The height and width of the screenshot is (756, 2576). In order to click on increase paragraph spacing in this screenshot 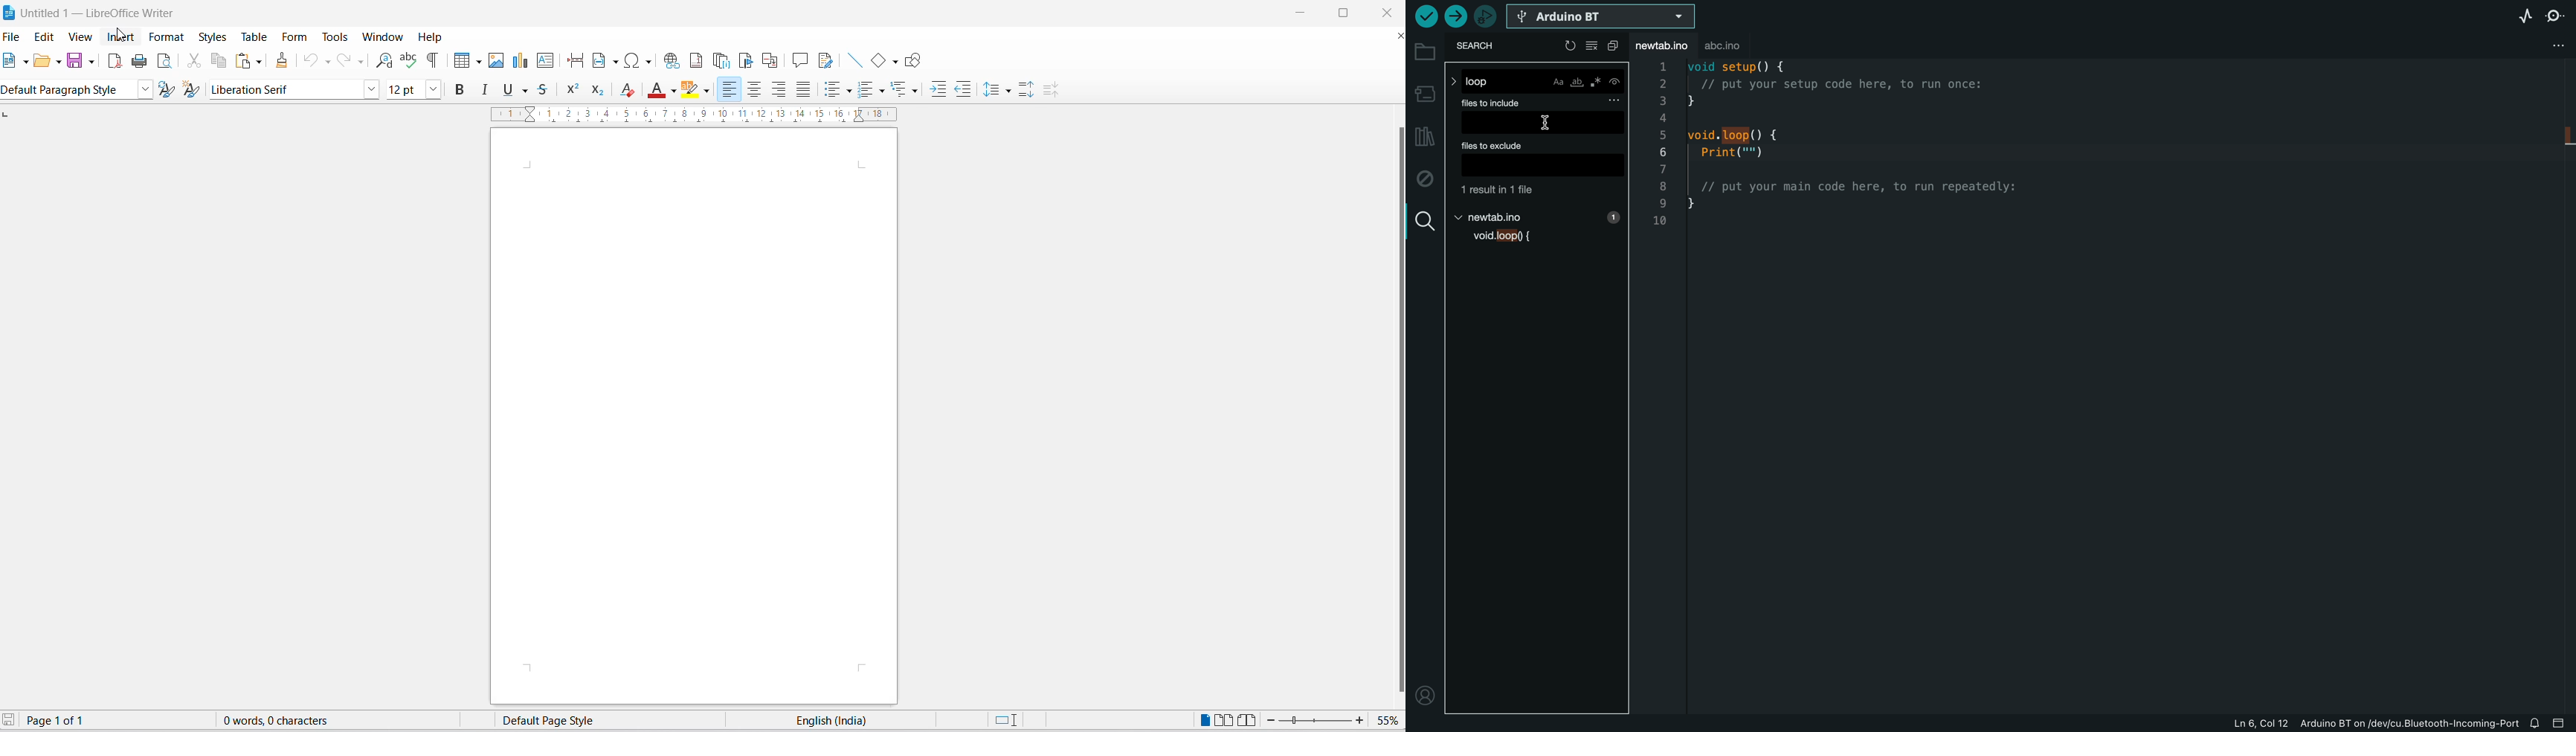, I will do `click(1028, 91)`.